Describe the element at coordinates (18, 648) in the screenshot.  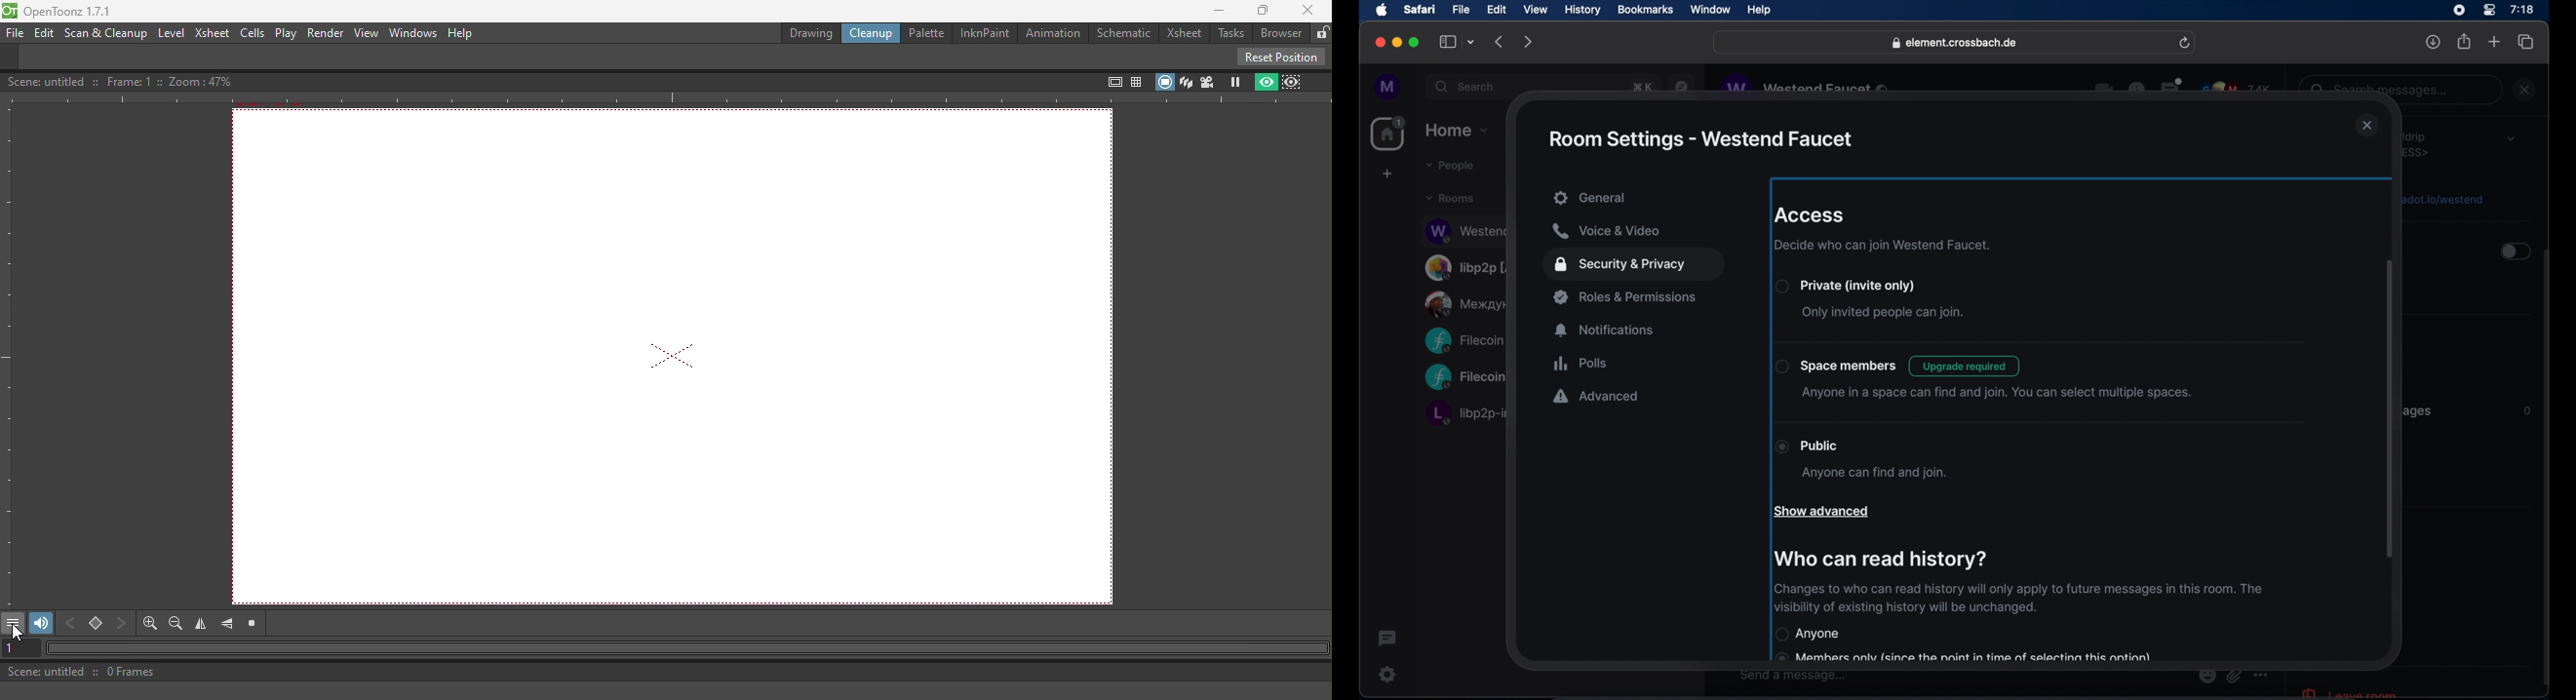
I see `Set the current frame` at that location.